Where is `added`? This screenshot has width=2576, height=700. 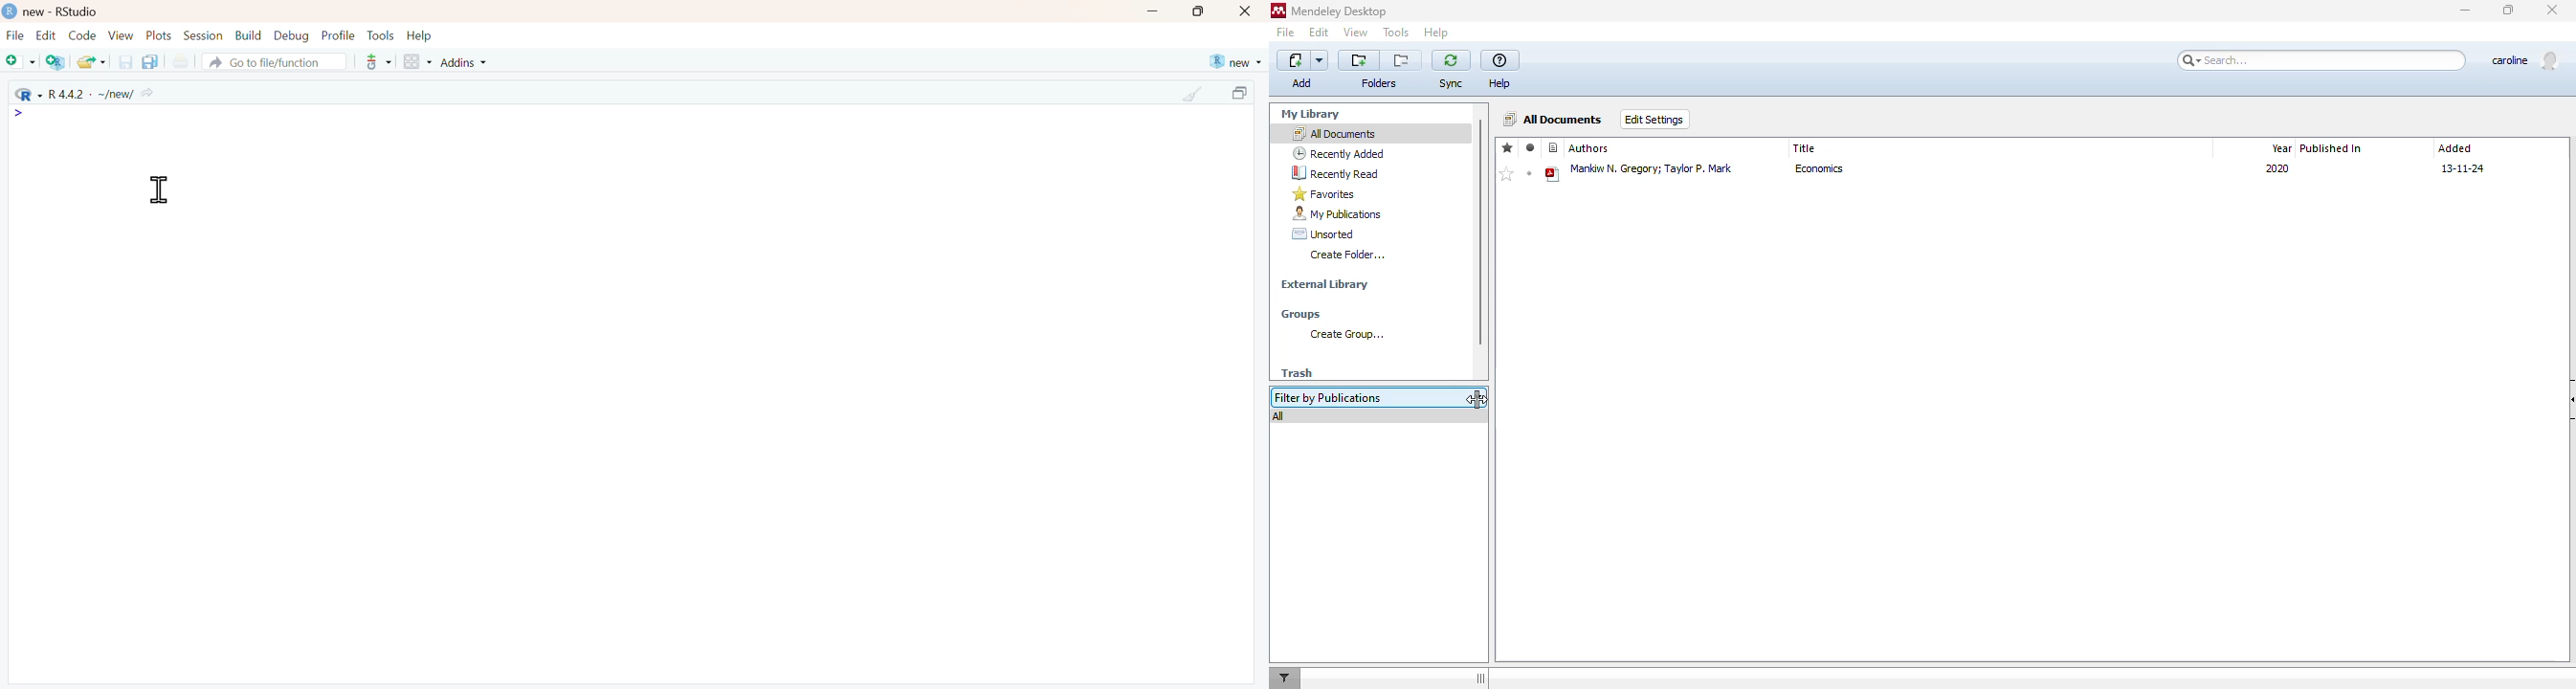
added is located at coordinates (2455, 148).